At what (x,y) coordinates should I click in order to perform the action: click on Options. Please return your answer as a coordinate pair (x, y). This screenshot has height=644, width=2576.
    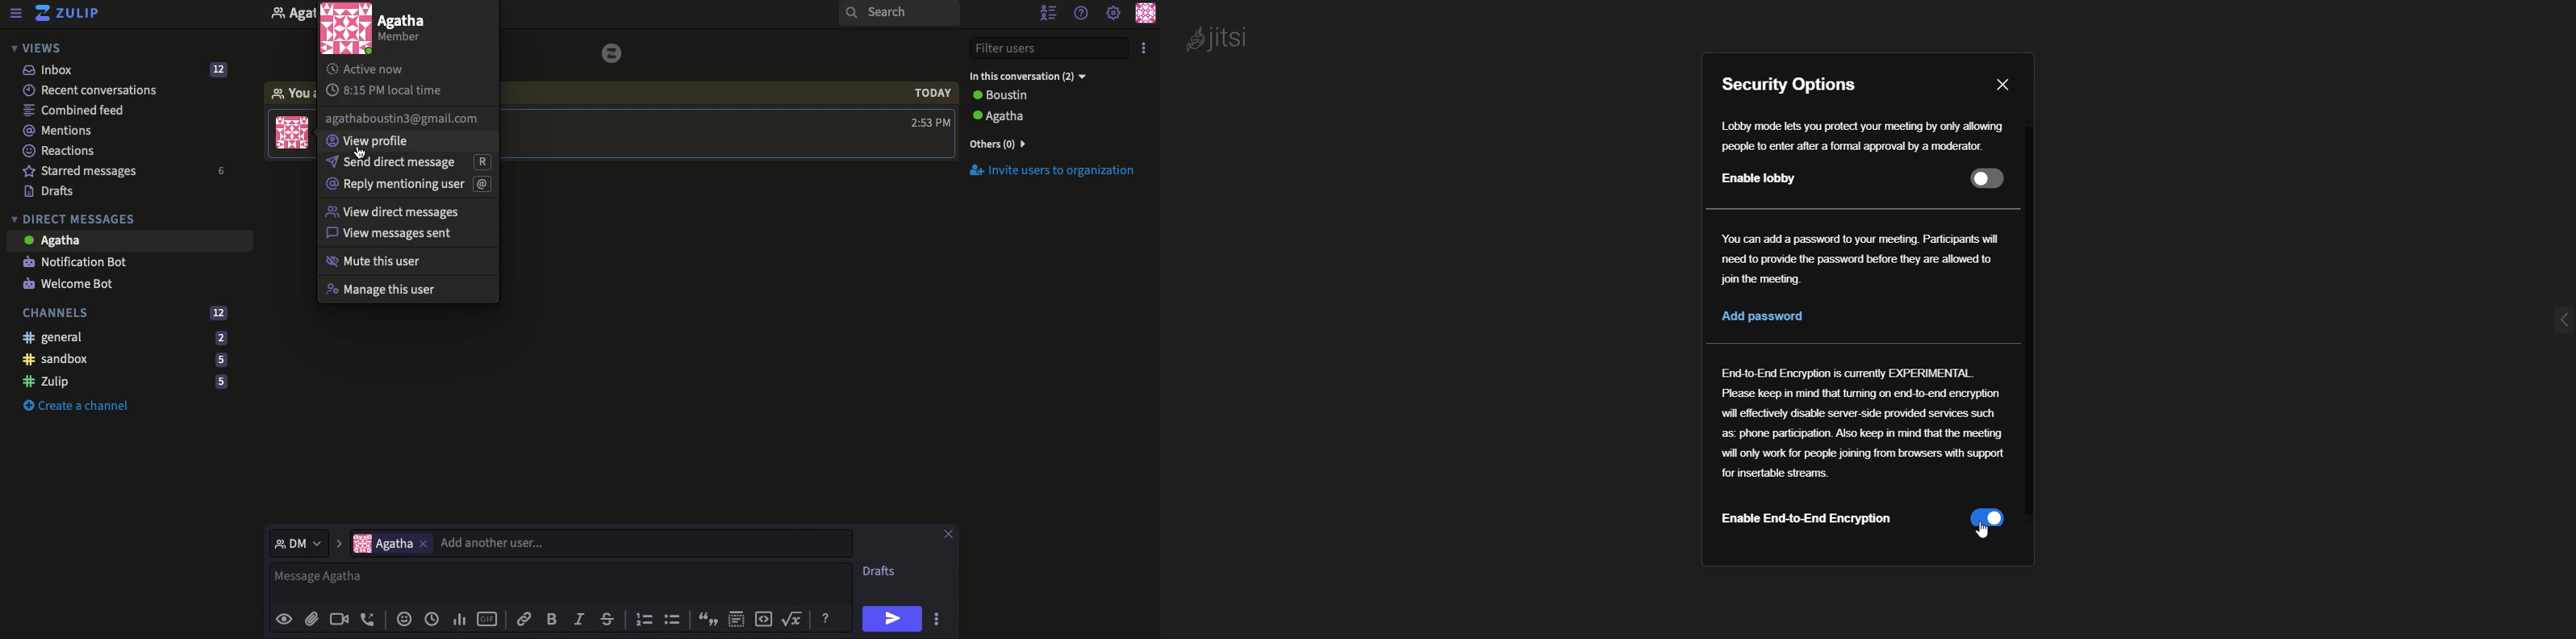
    Looking at the image, I should click on (937, 618).